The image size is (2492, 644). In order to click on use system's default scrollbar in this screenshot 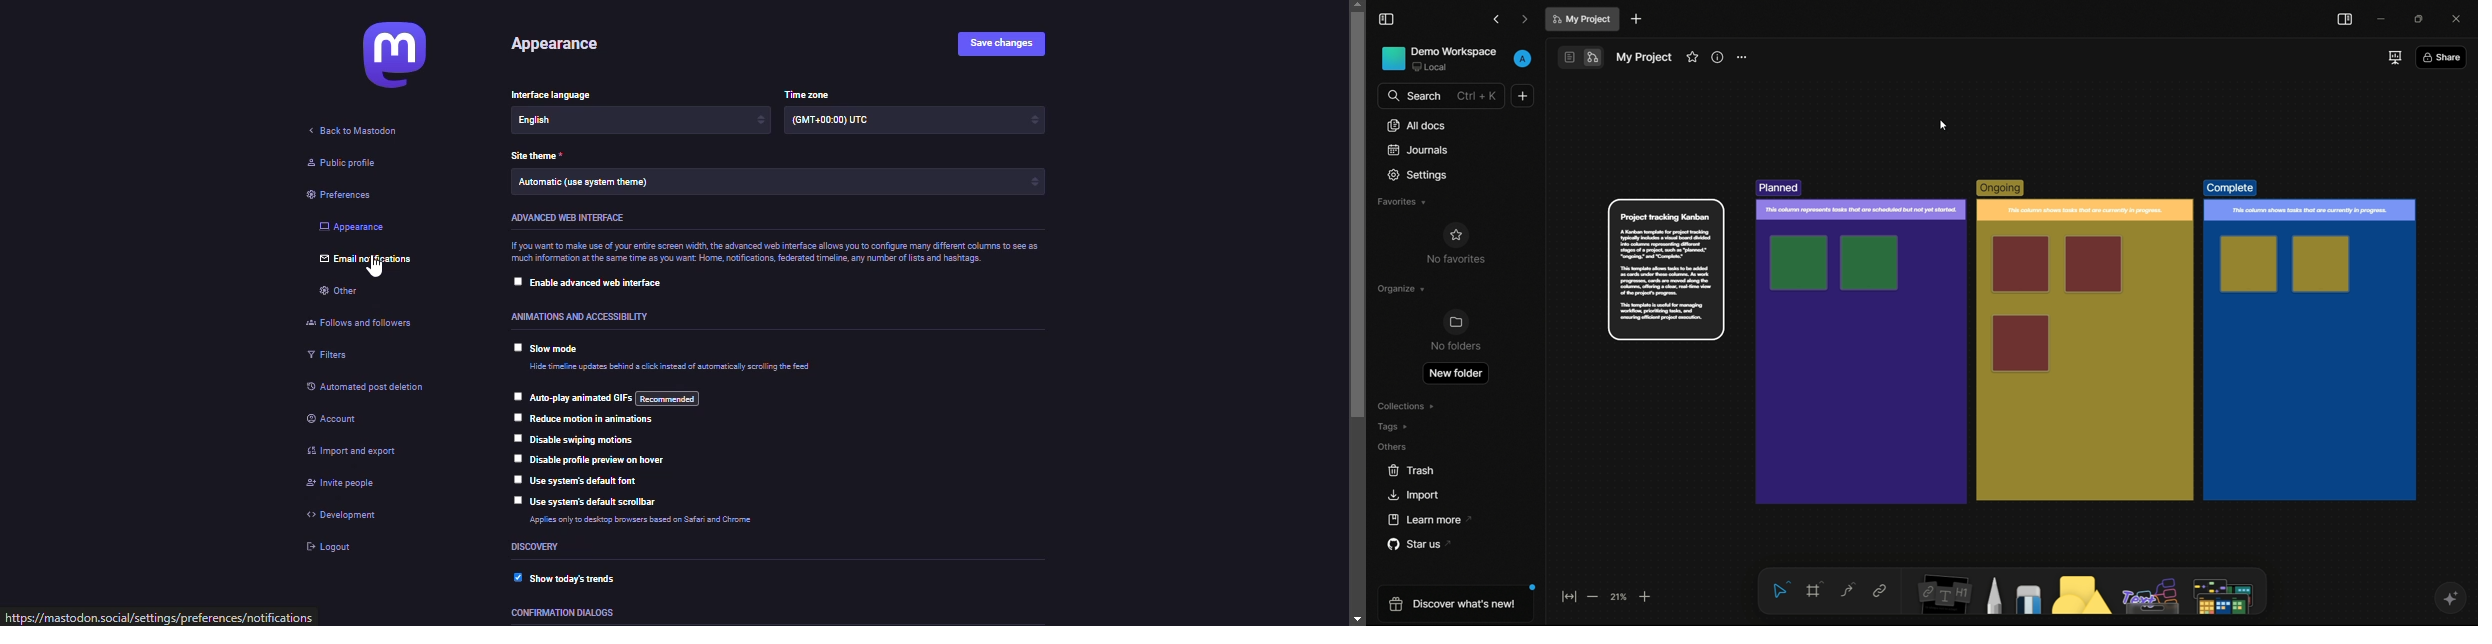, I will do `click(596, 502)`.